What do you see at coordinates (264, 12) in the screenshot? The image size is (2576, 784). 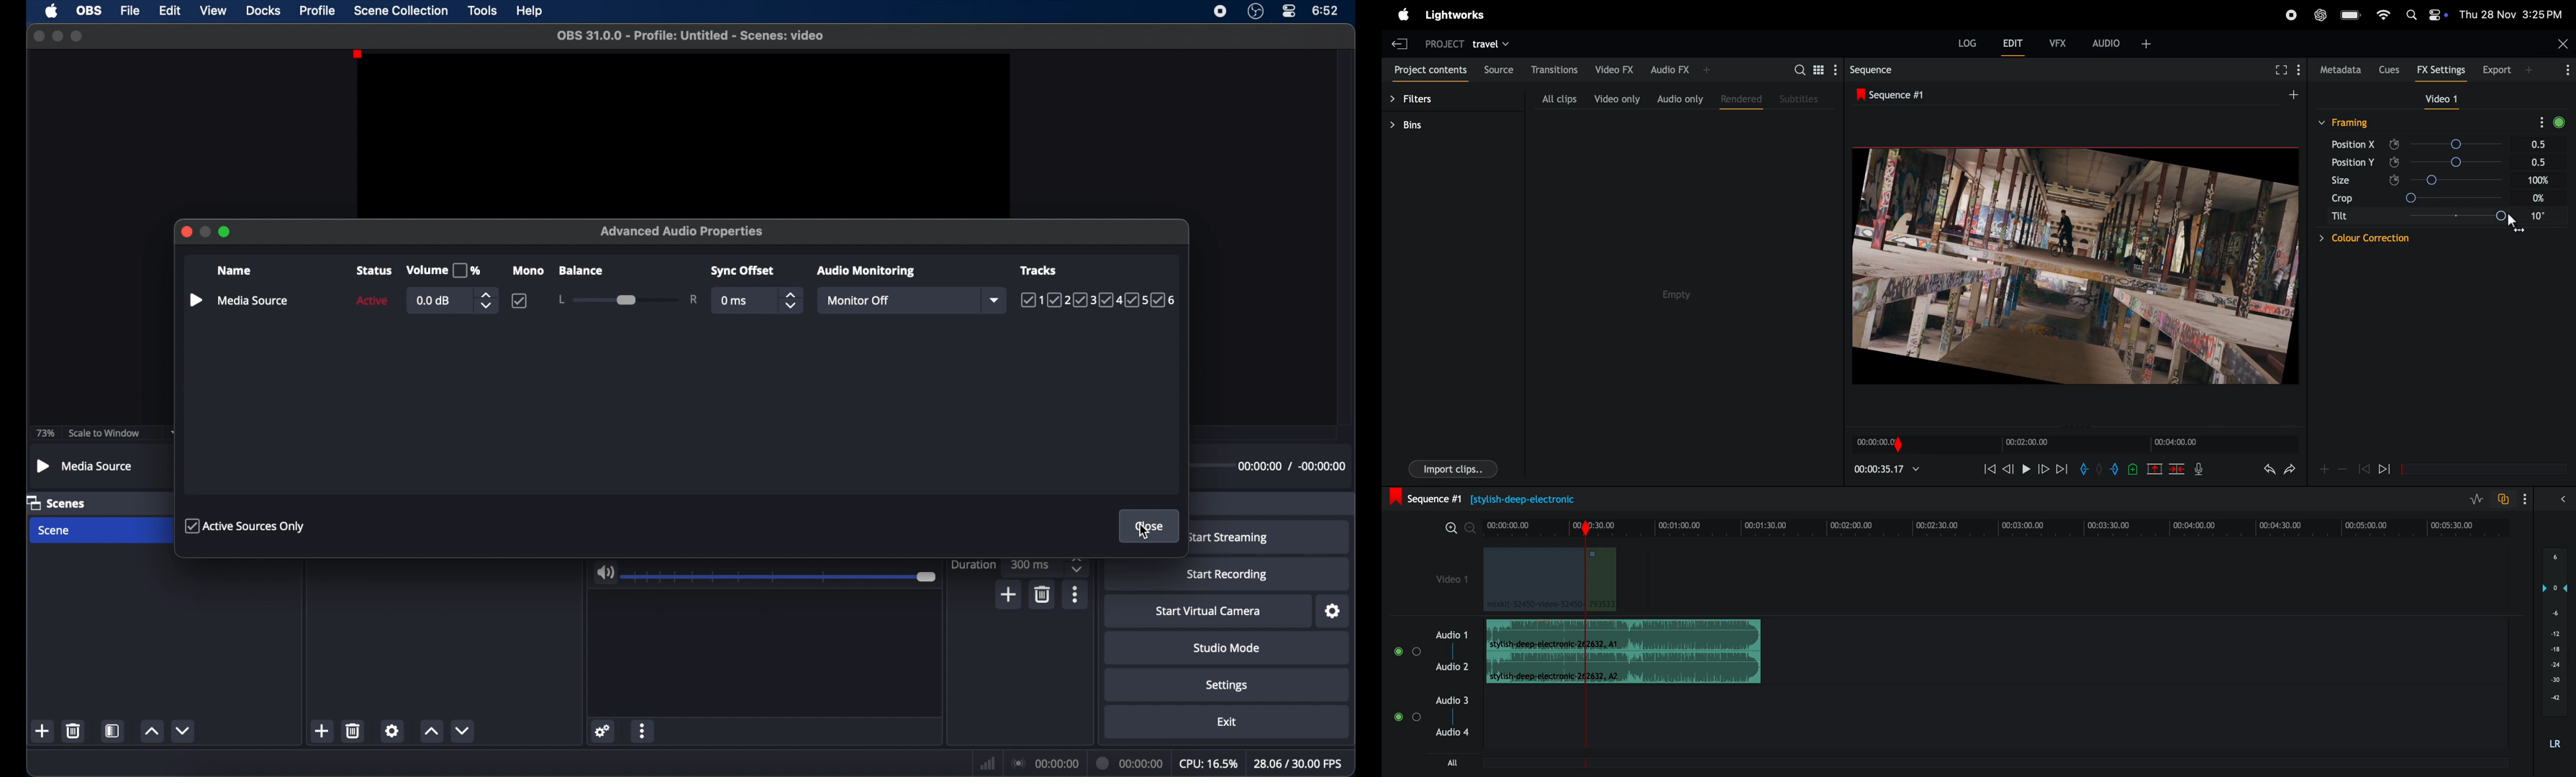 I see `docks` at bounding box center [264, 12].